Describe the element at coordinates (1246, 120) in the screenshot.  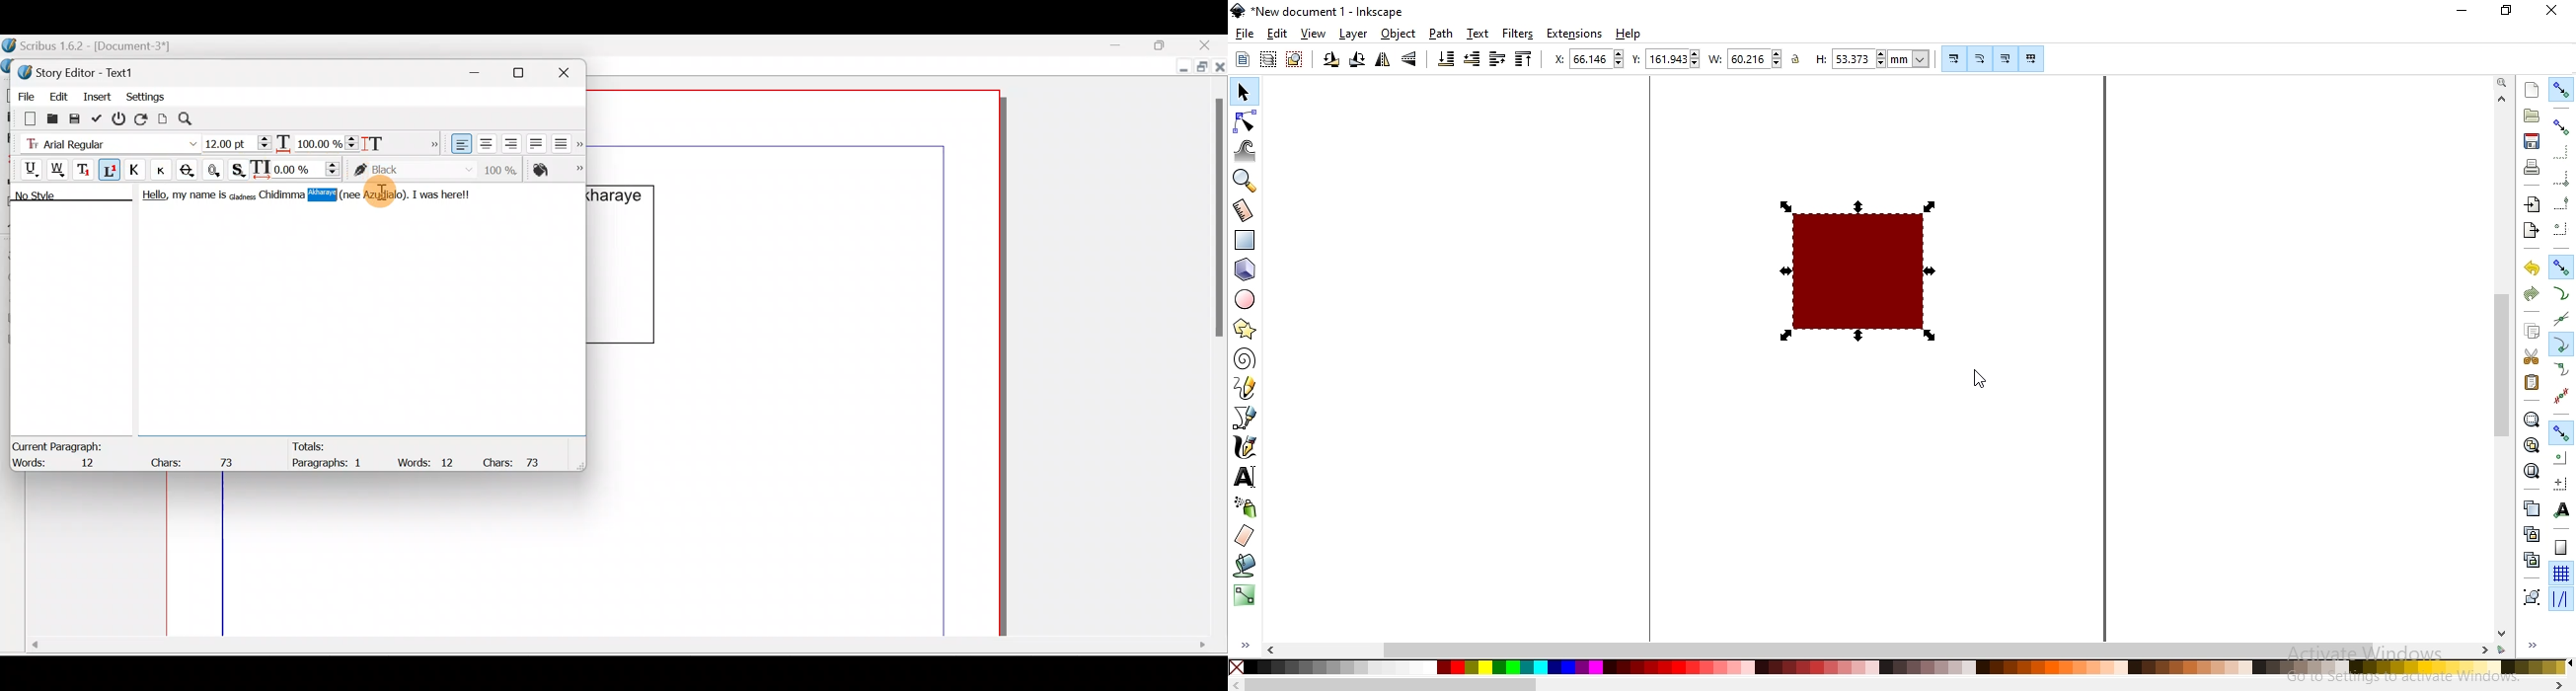
I see `edit paths by nodes` at that location.